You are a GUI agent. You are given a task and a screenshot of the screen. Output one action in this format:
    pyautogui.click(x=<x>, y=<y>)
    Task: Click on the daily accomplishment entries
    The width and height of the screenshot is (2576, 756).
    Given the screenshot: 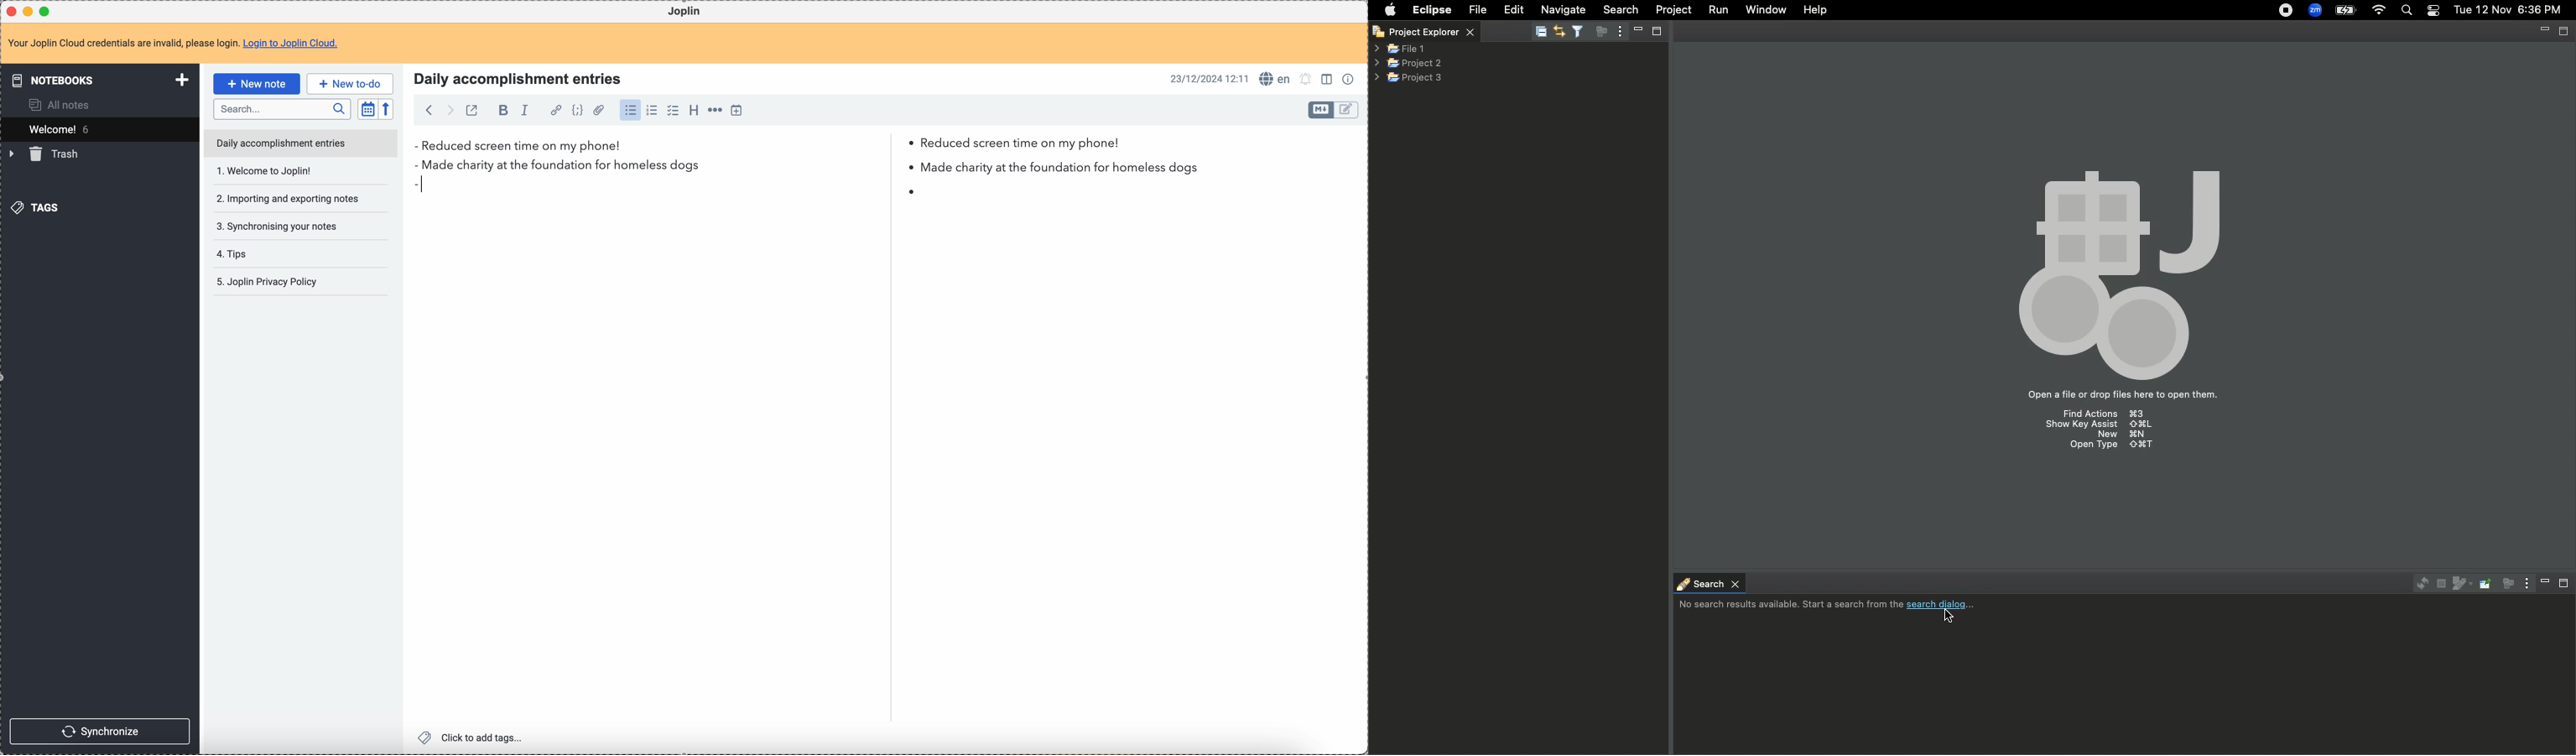 What is the action you would take?
    pyautogui.click(x=280, y=142)
    